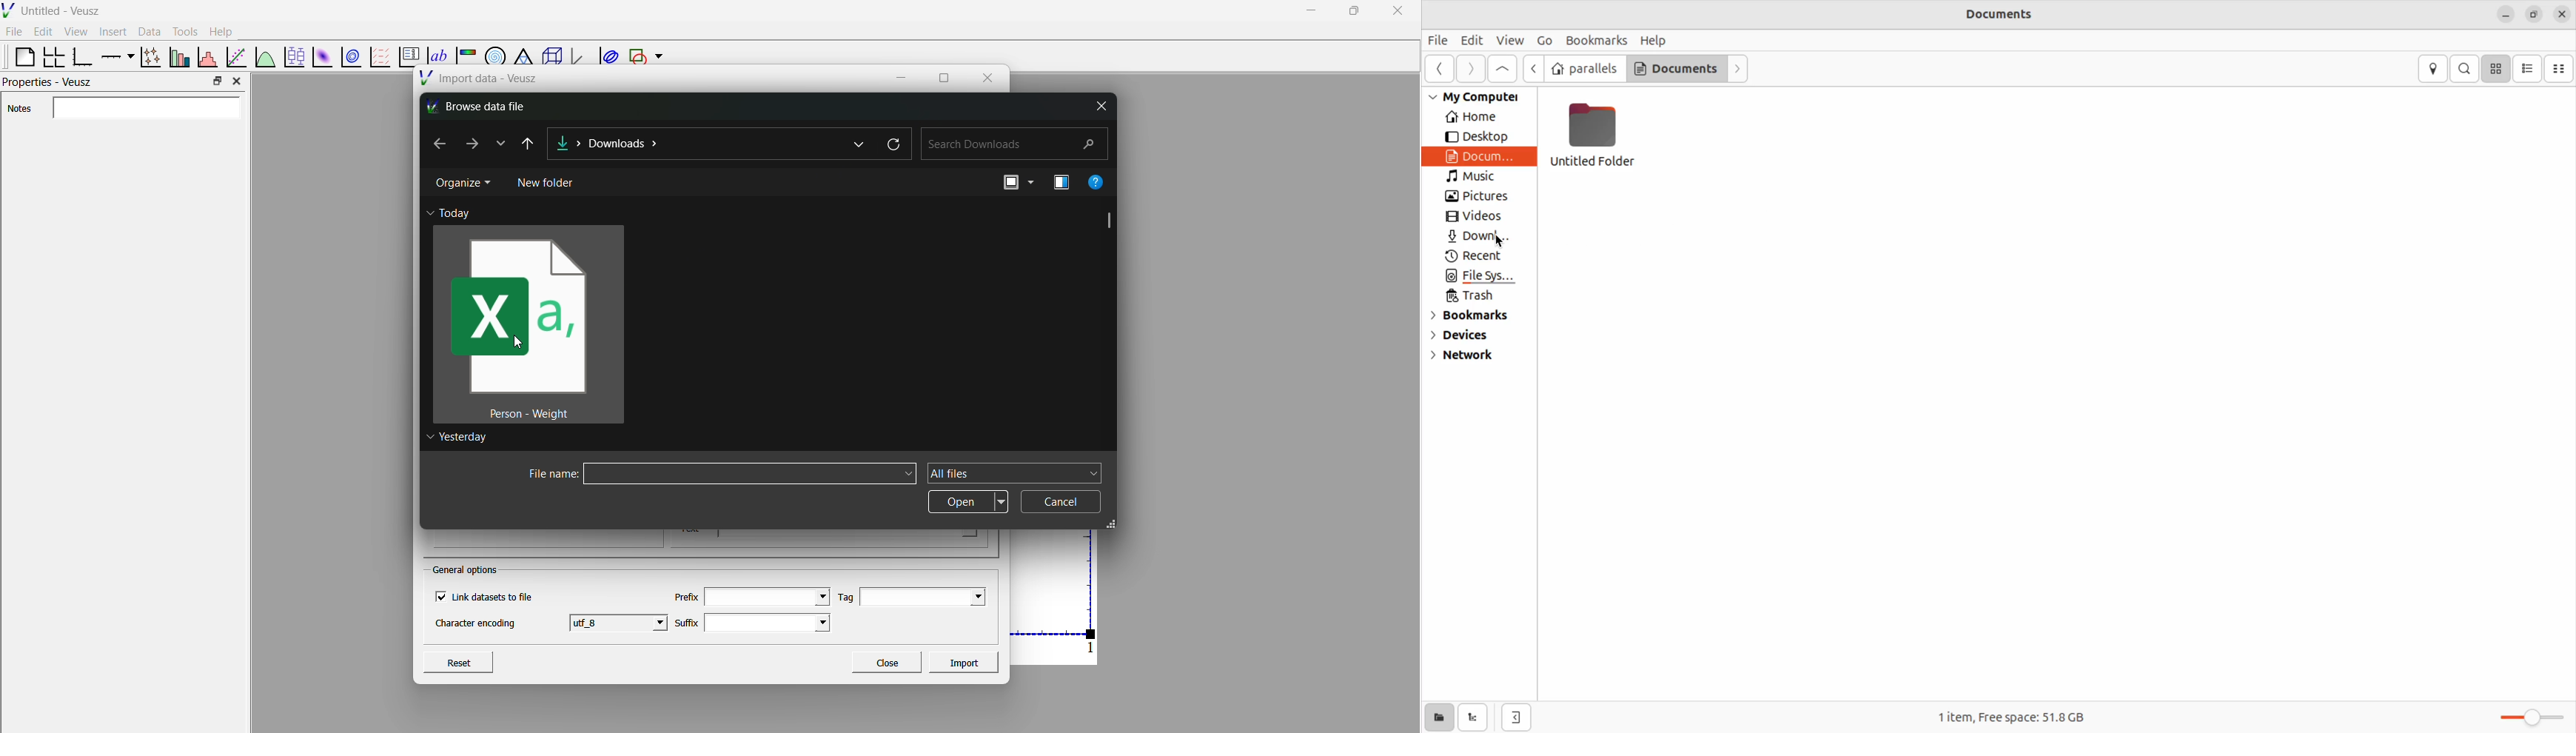 This screenshot has width=2576, height=756. Describe the element at coordinates (53, 58) in the screenshot. I see `Arrange a graph in a grid` at that location.